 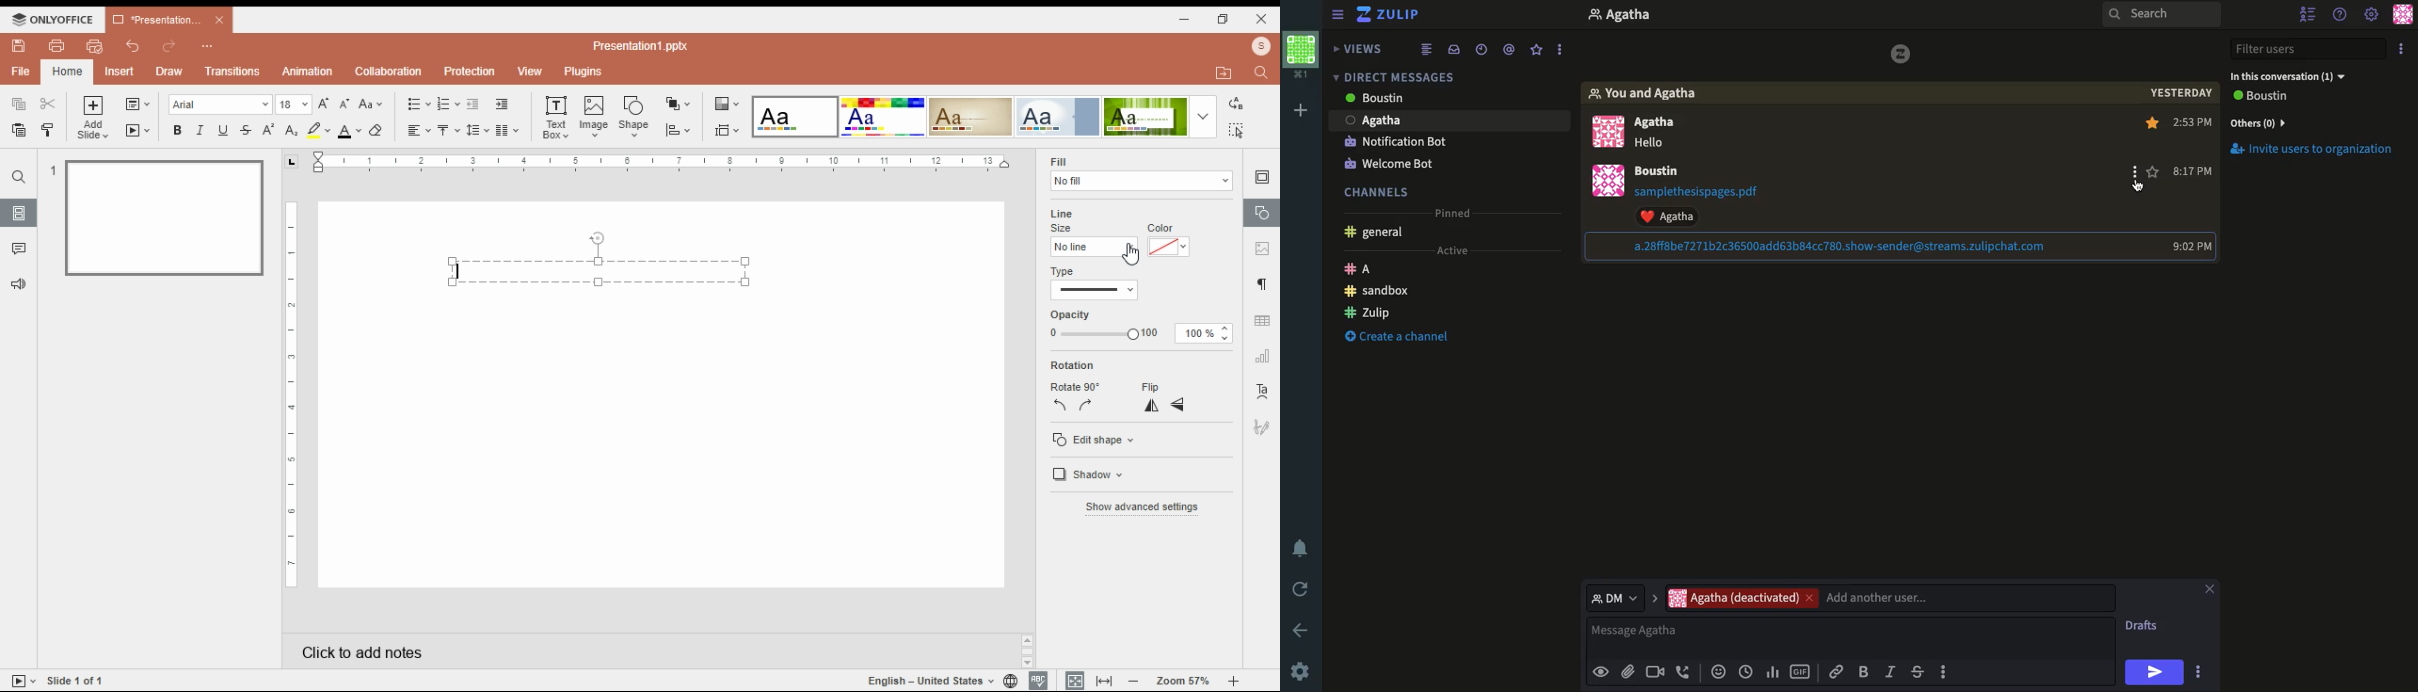 What do you see at coordinates (1028, 663) in the screenshot?
I see `scroll down` at bounding box center [1028, 663].